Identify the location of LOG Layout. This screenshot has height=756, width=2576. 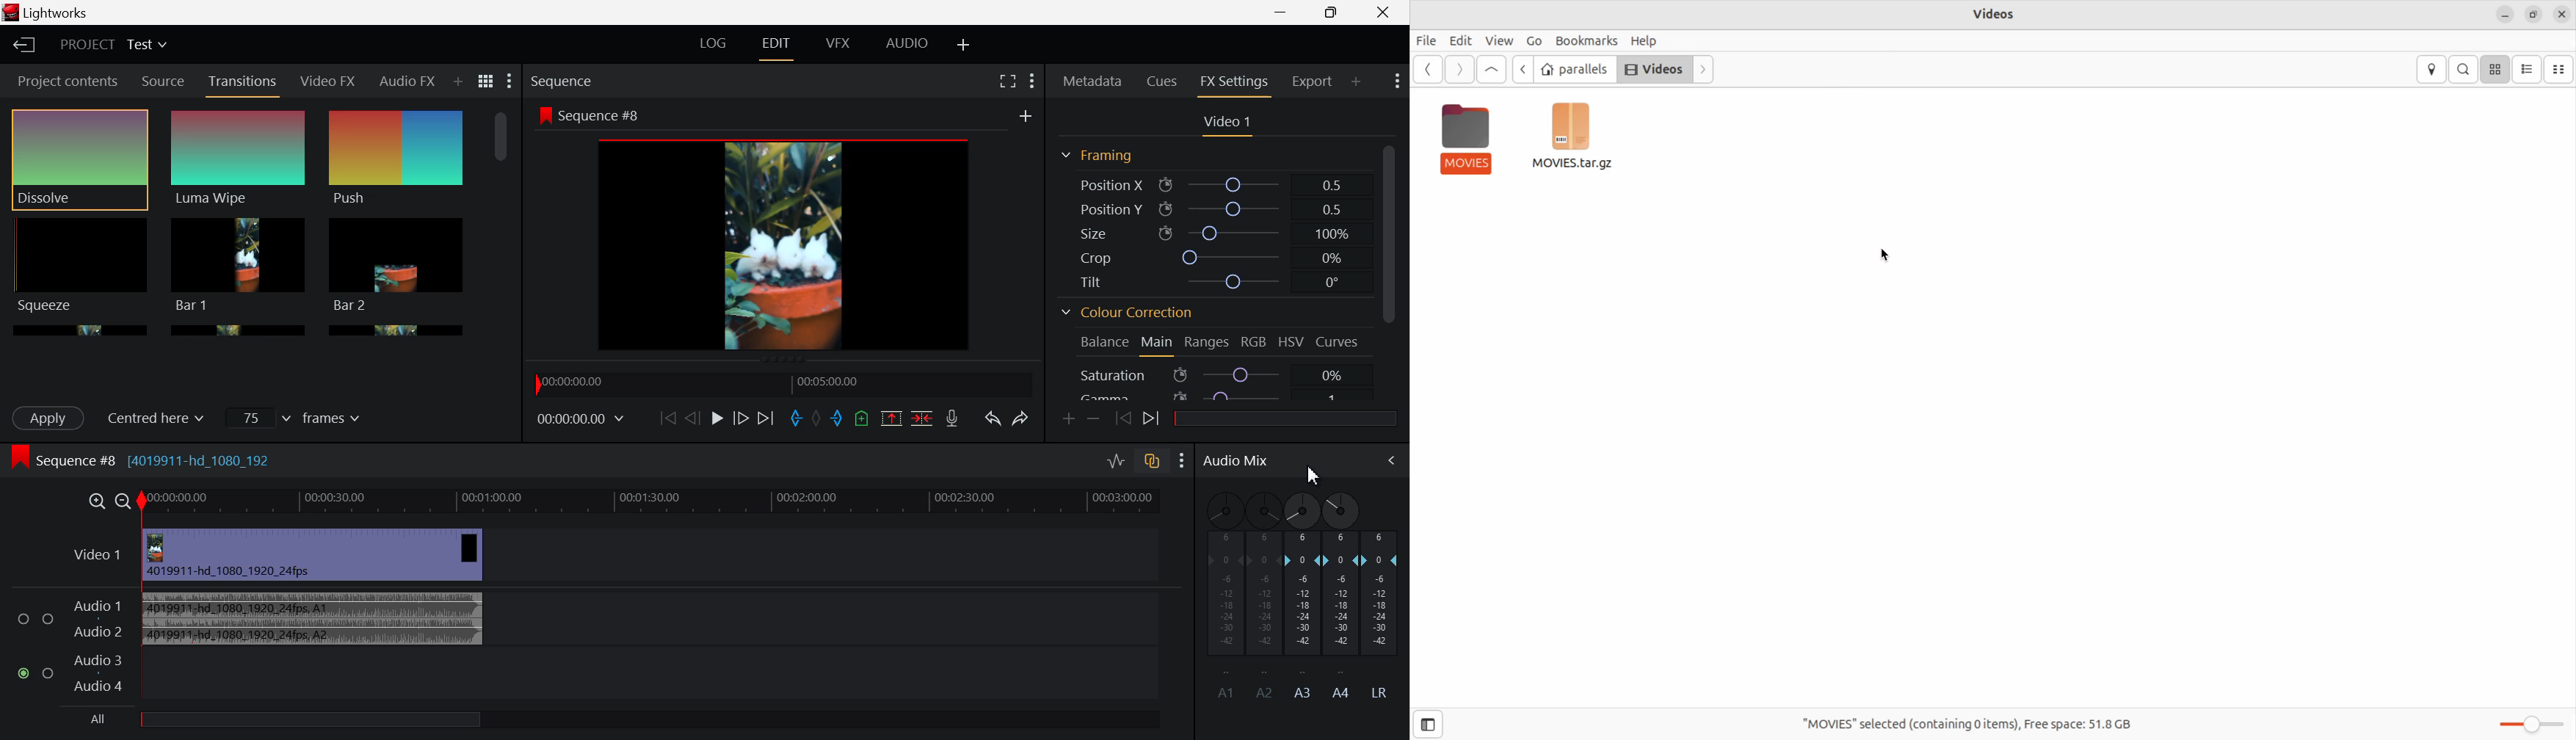
(714, 43).